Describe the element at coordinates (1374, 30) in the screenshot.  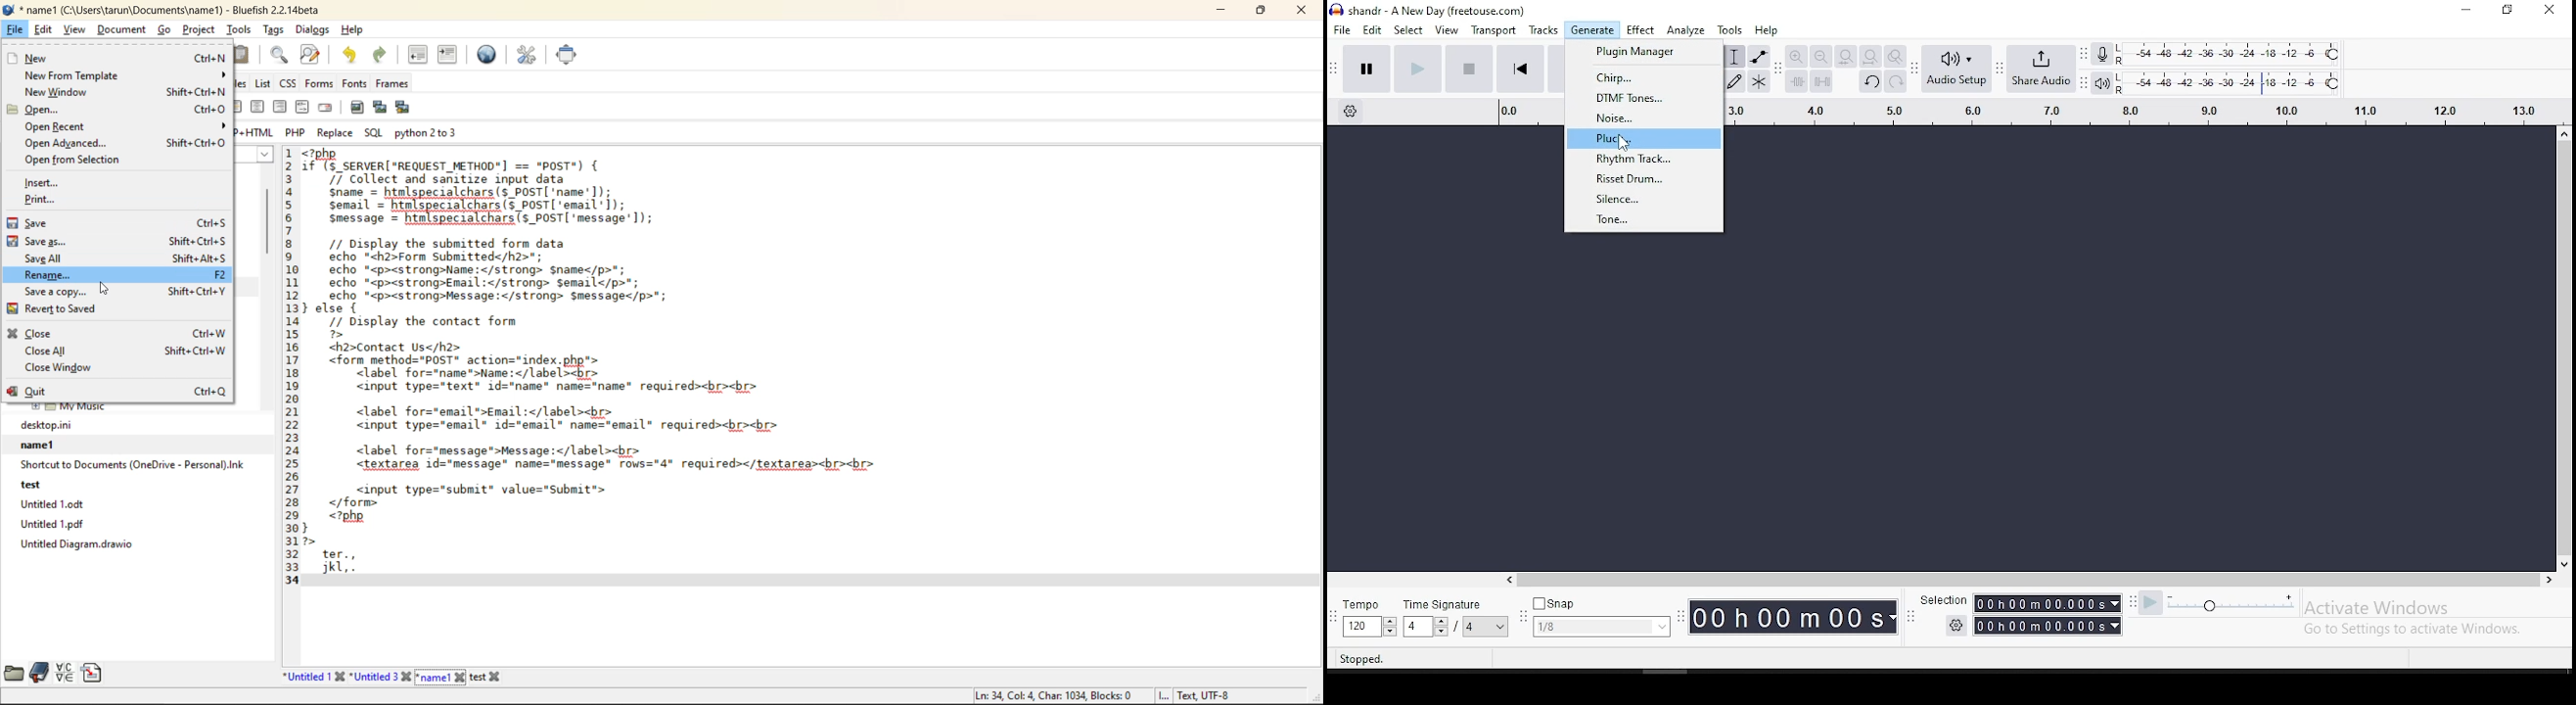
I see `edit` at that location.